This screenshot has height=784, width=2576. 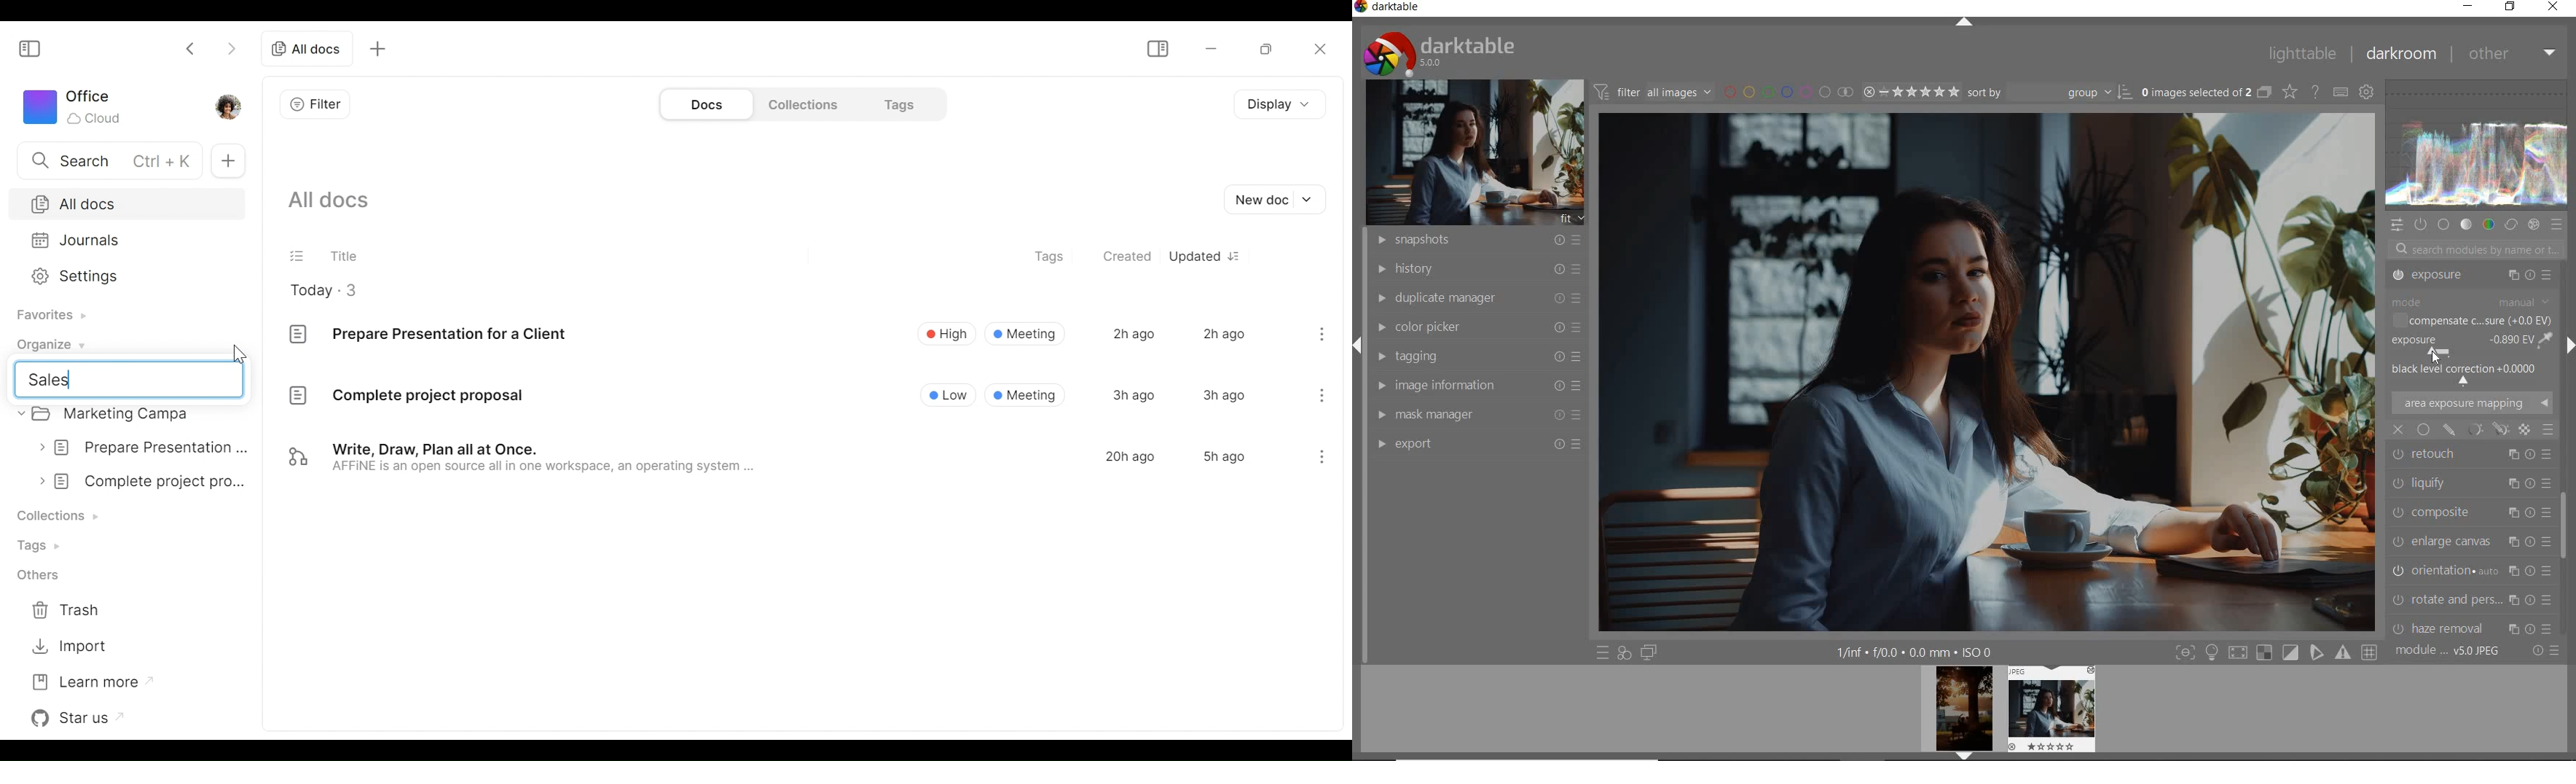 What do you see at coordinates (2465, 6) in the screenshot?
I see `MINIMIZE` at bounding box center [2465, 6].